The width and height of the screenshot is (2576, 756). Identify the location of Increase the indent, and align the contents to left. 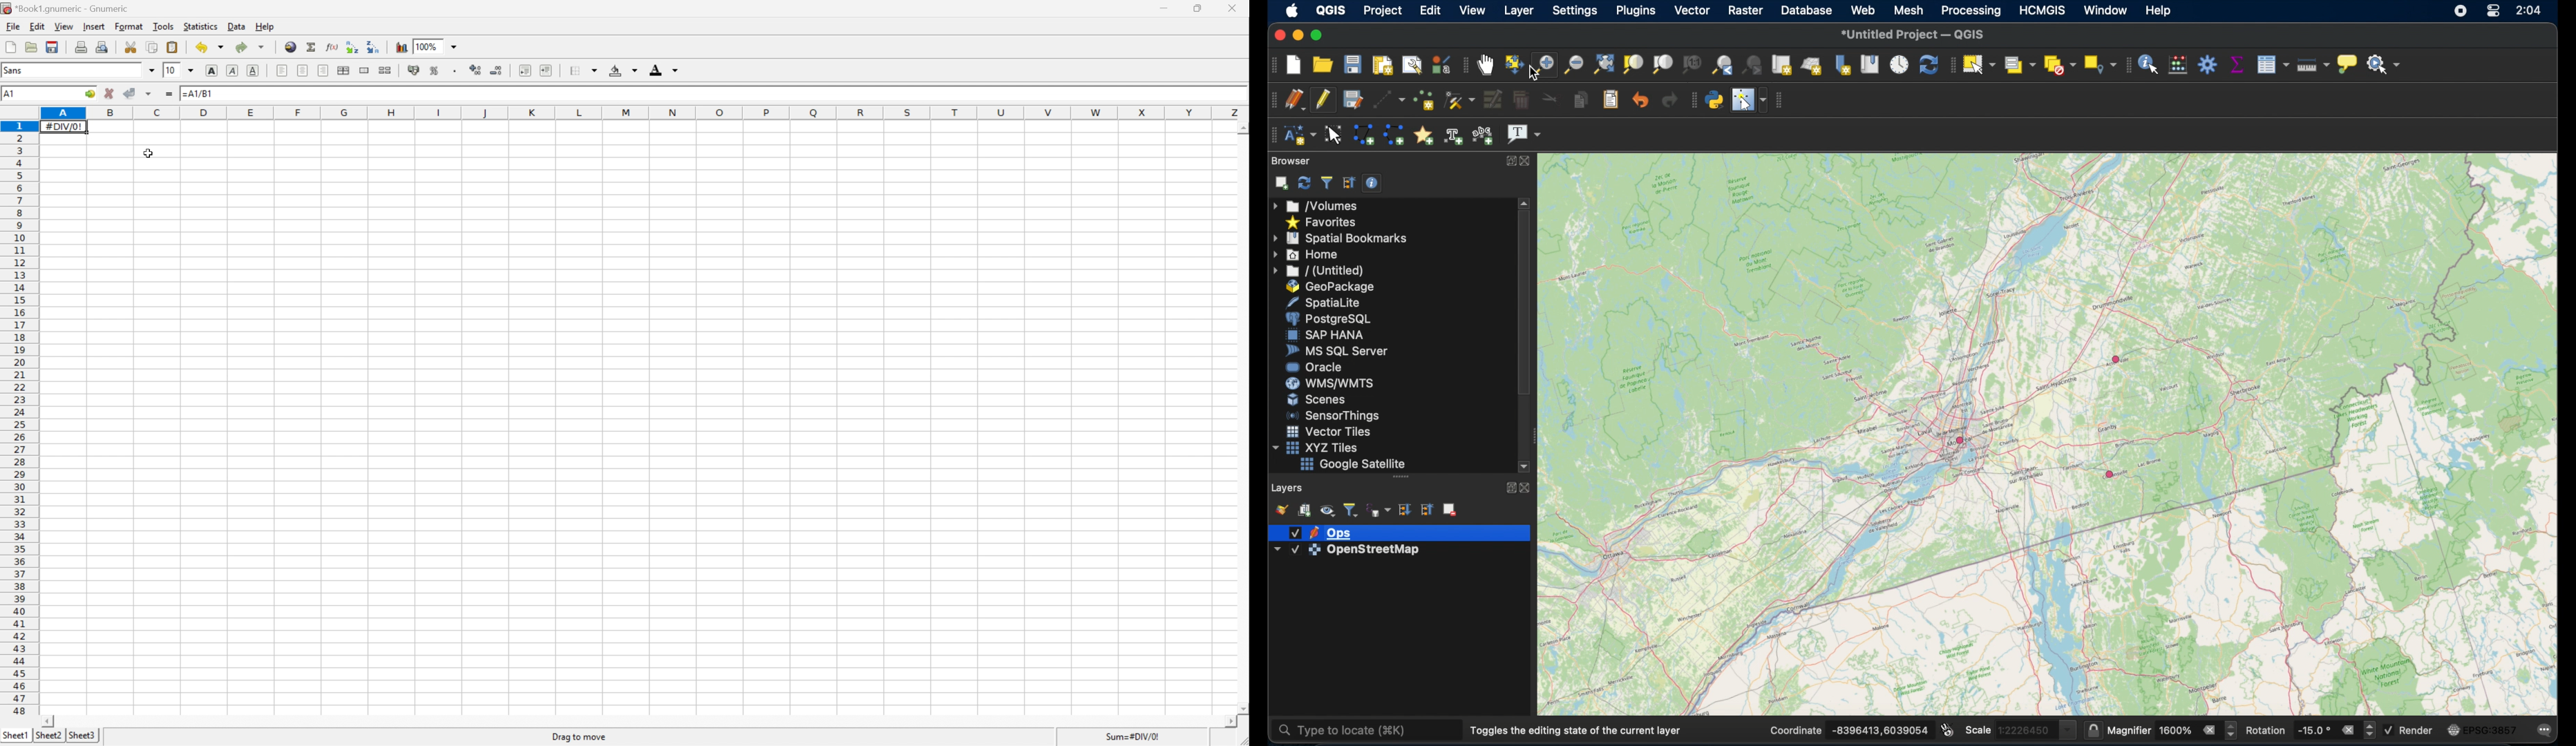
(548, 71).